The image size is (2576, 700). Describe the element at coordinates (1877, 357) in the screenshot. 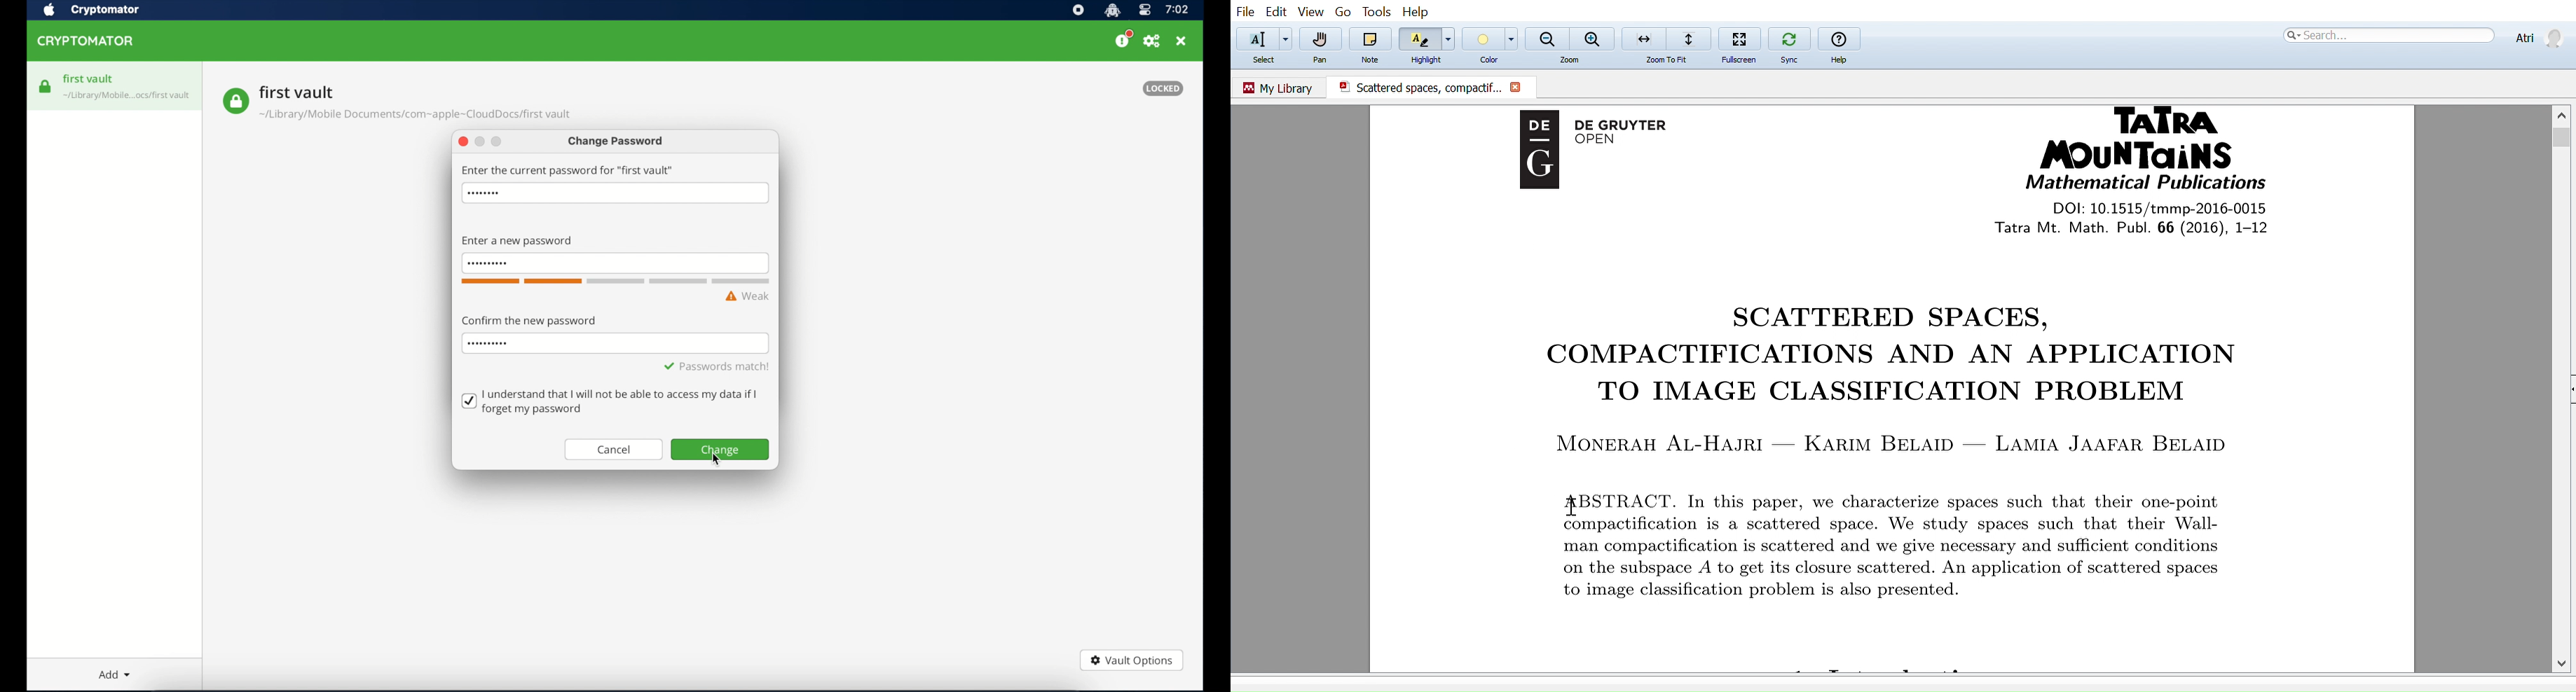

I see `COMPACTIFICATIONS AND AN APPLICATION` at that location.